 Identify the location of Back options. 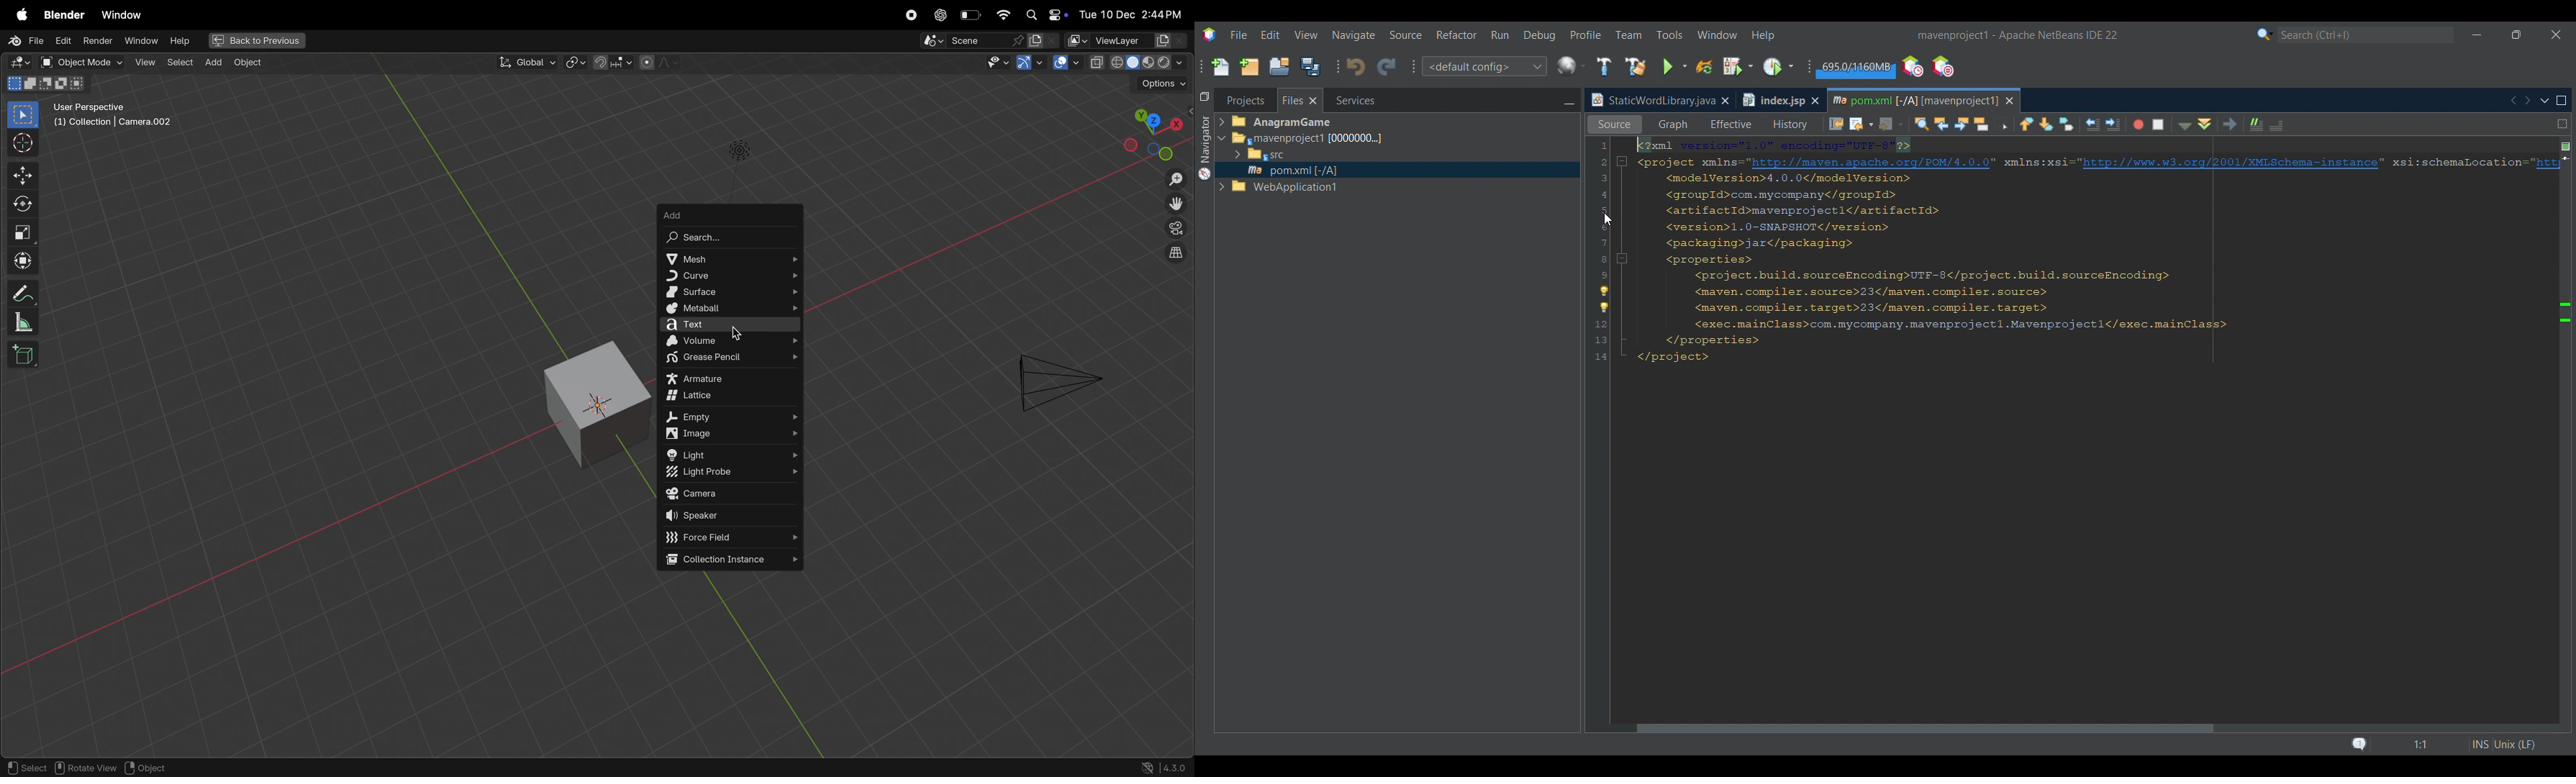
(1858, 124).